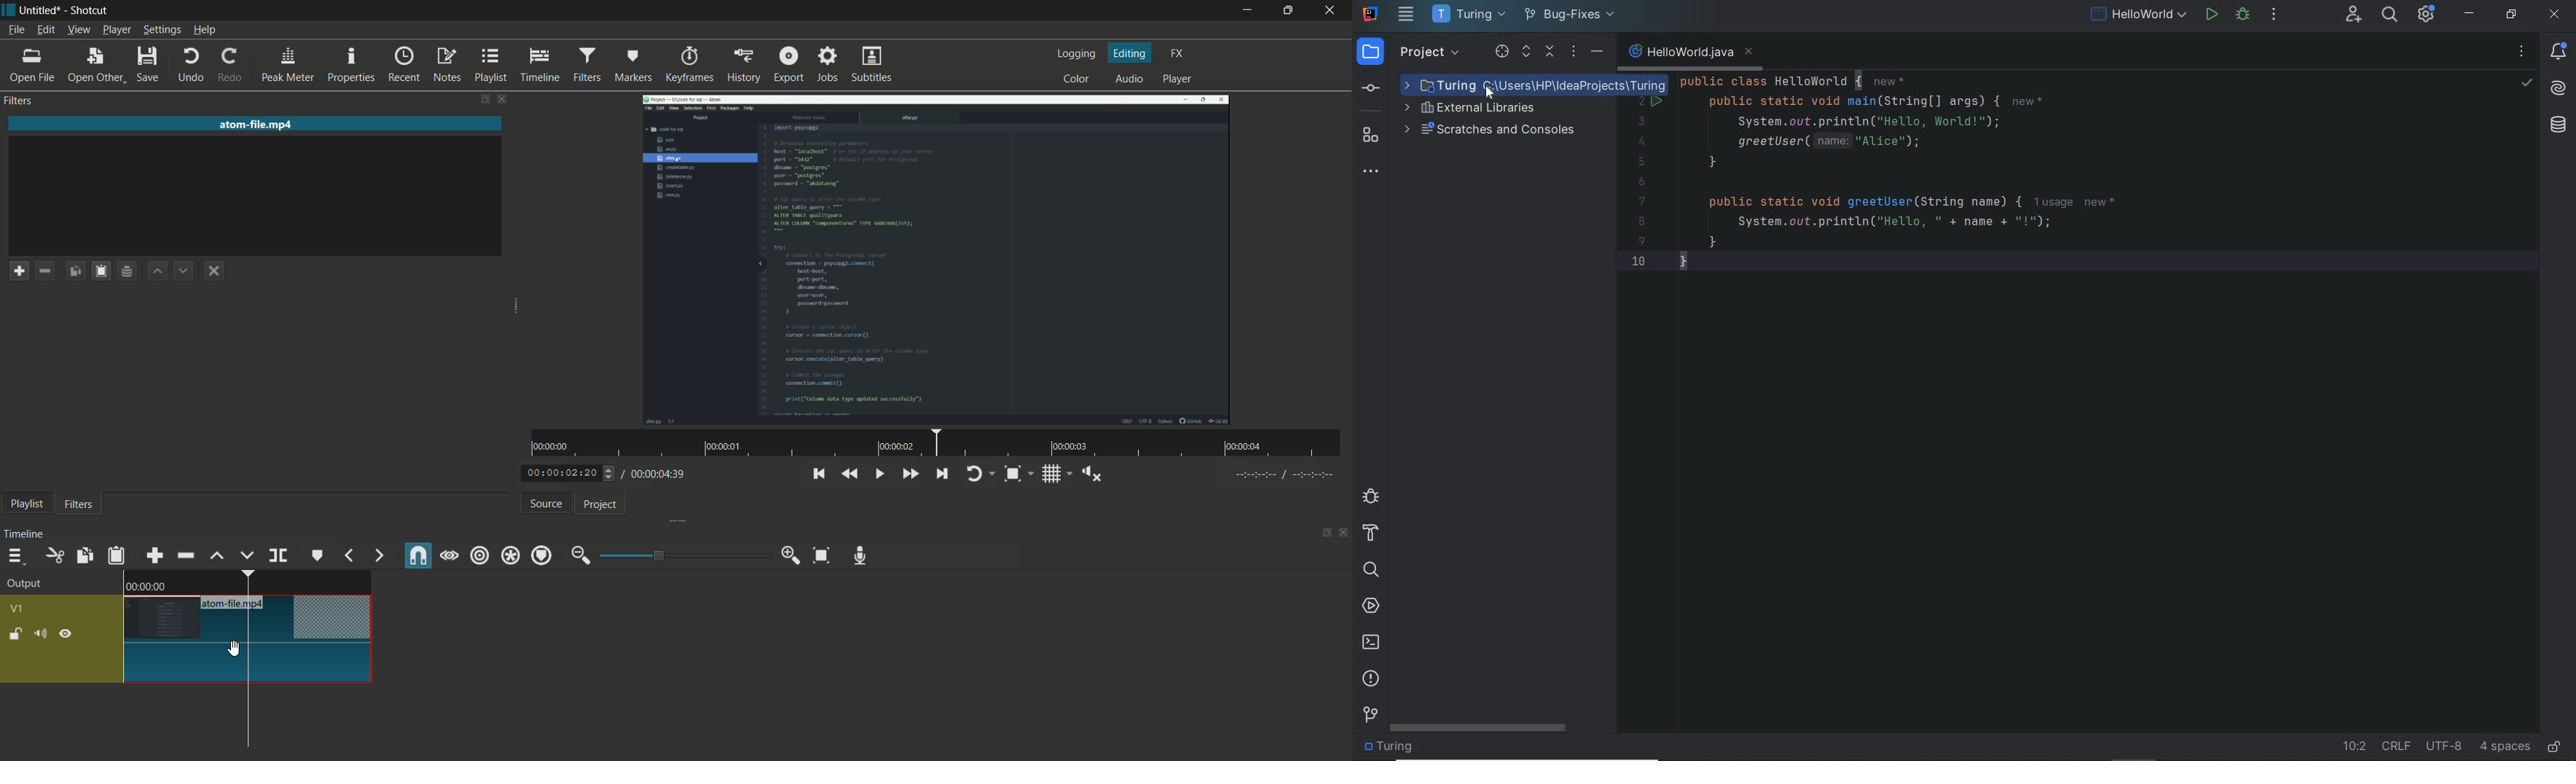 This screenshot has height=784, width=2576. Describe the element at coordinates (1493, 130) in the screenshot. I see `scratches and consoles` at that location.